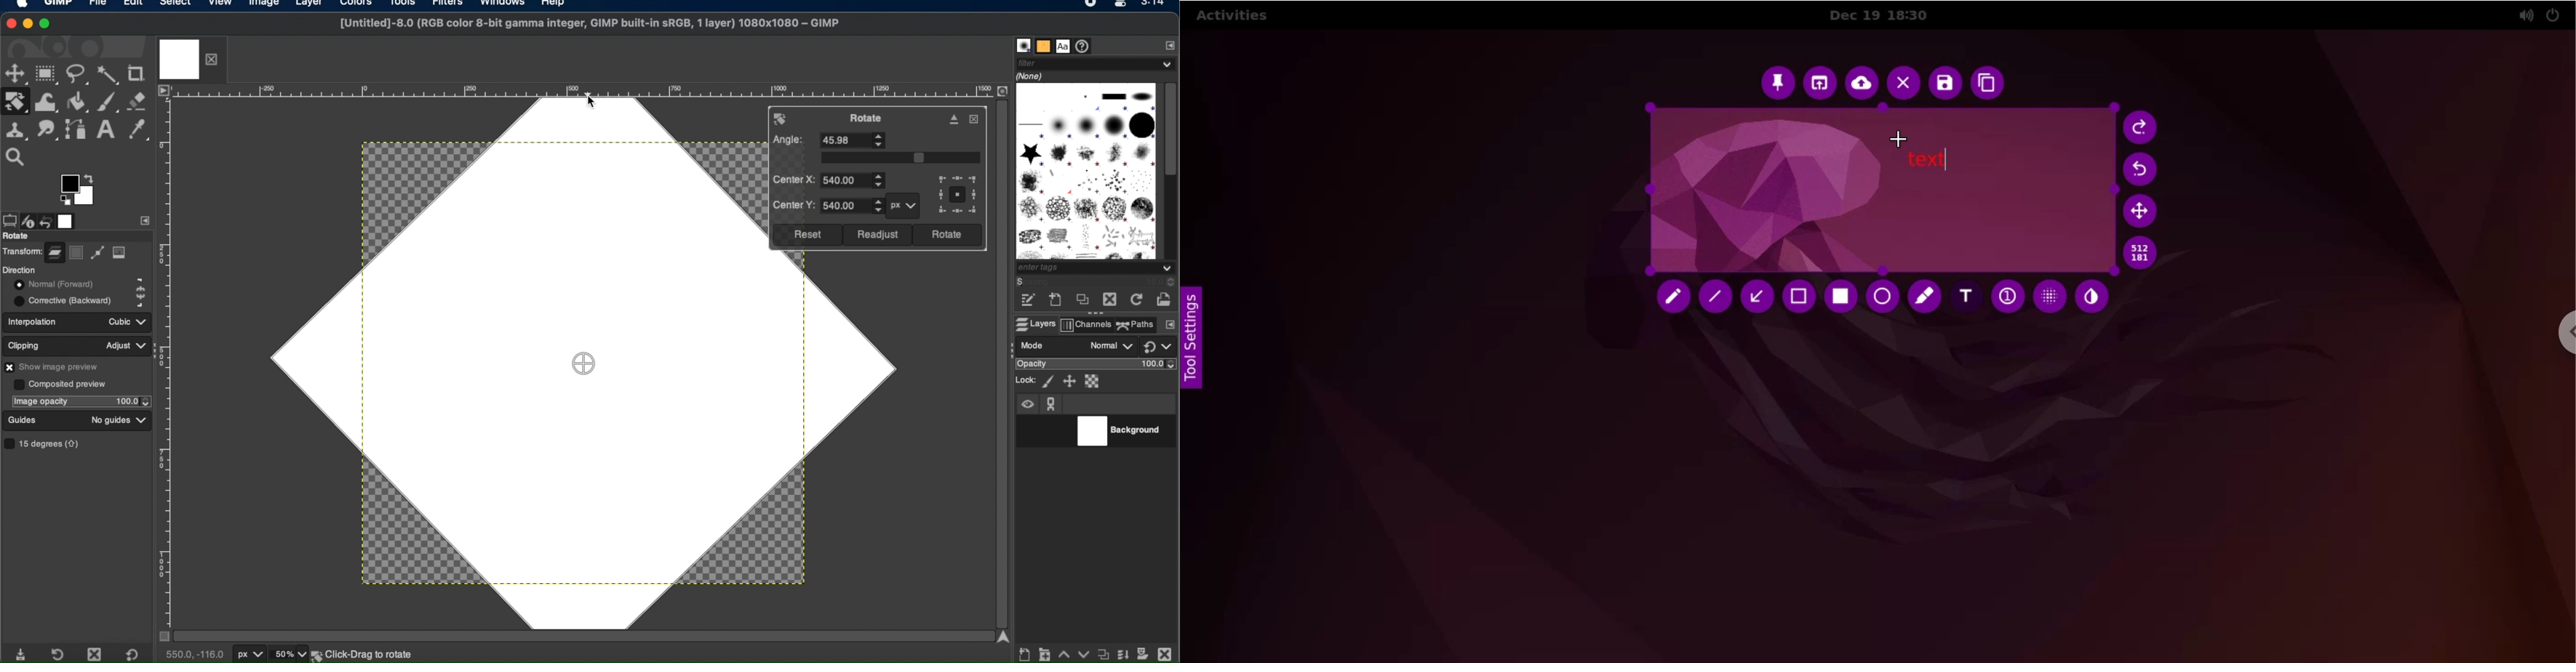  I want to click on drag center, so click(585, 364).